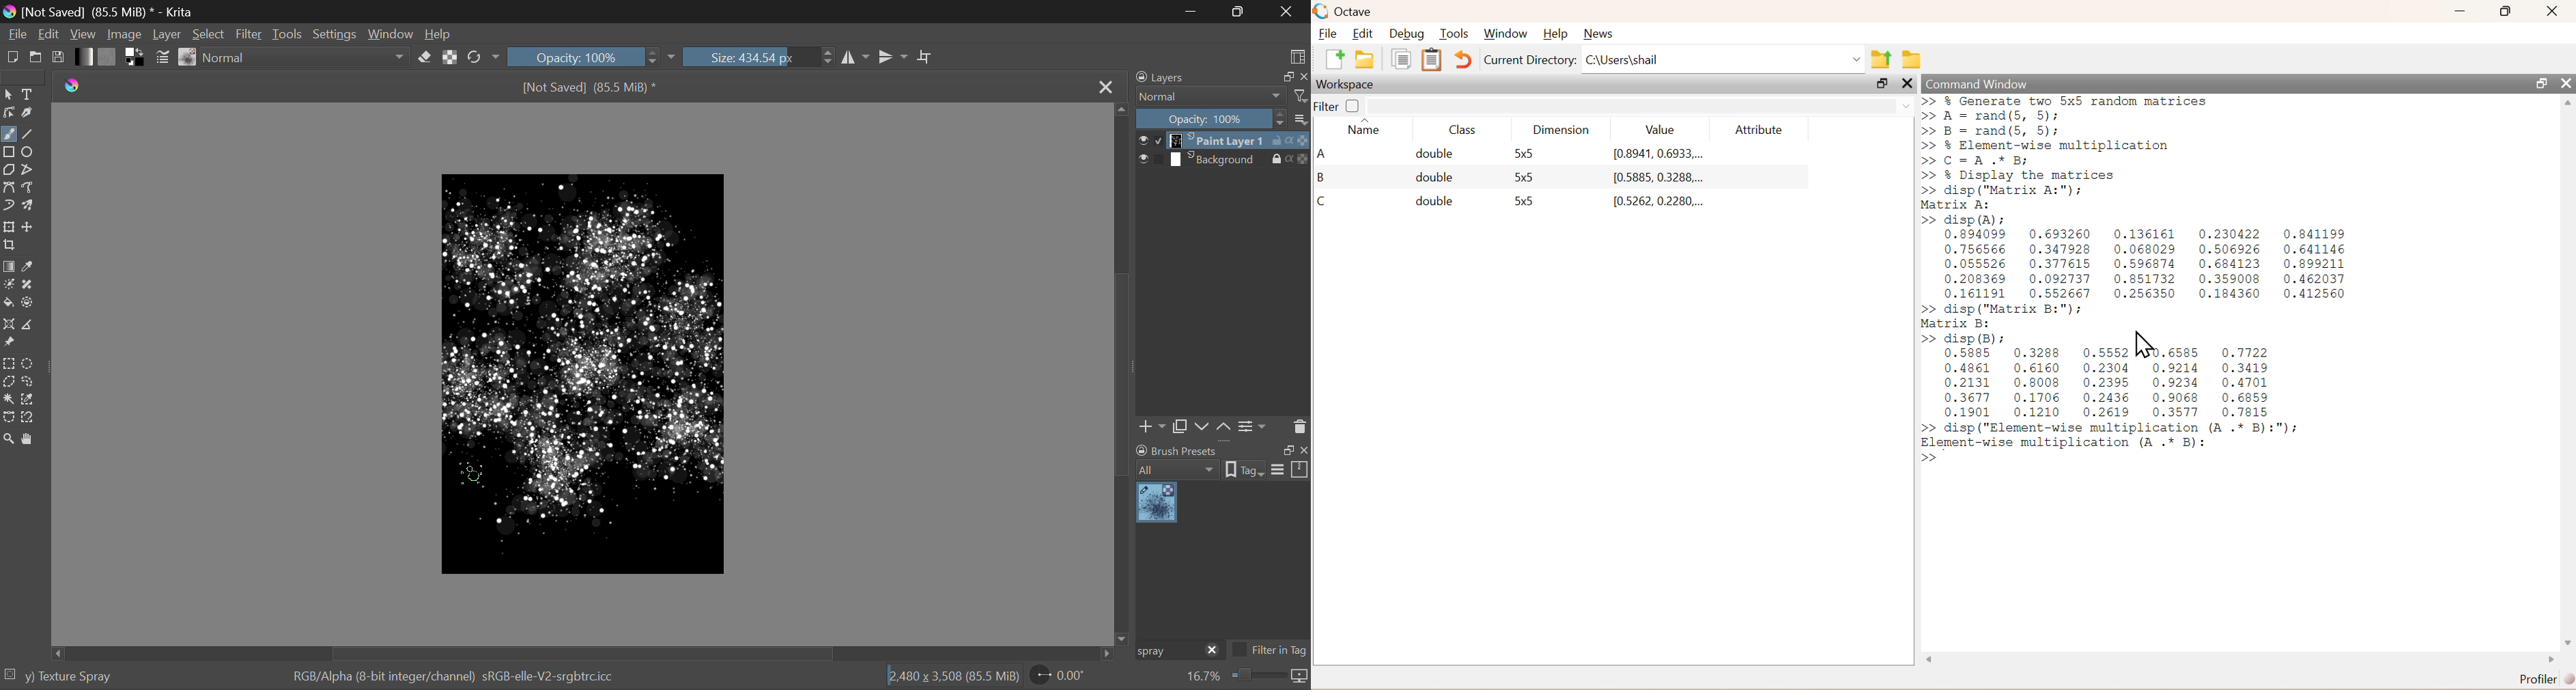  What do you see at coordinates (8, 187) in the screenshot?
I see `Bezier Curve` at bounding box center [8, 187].